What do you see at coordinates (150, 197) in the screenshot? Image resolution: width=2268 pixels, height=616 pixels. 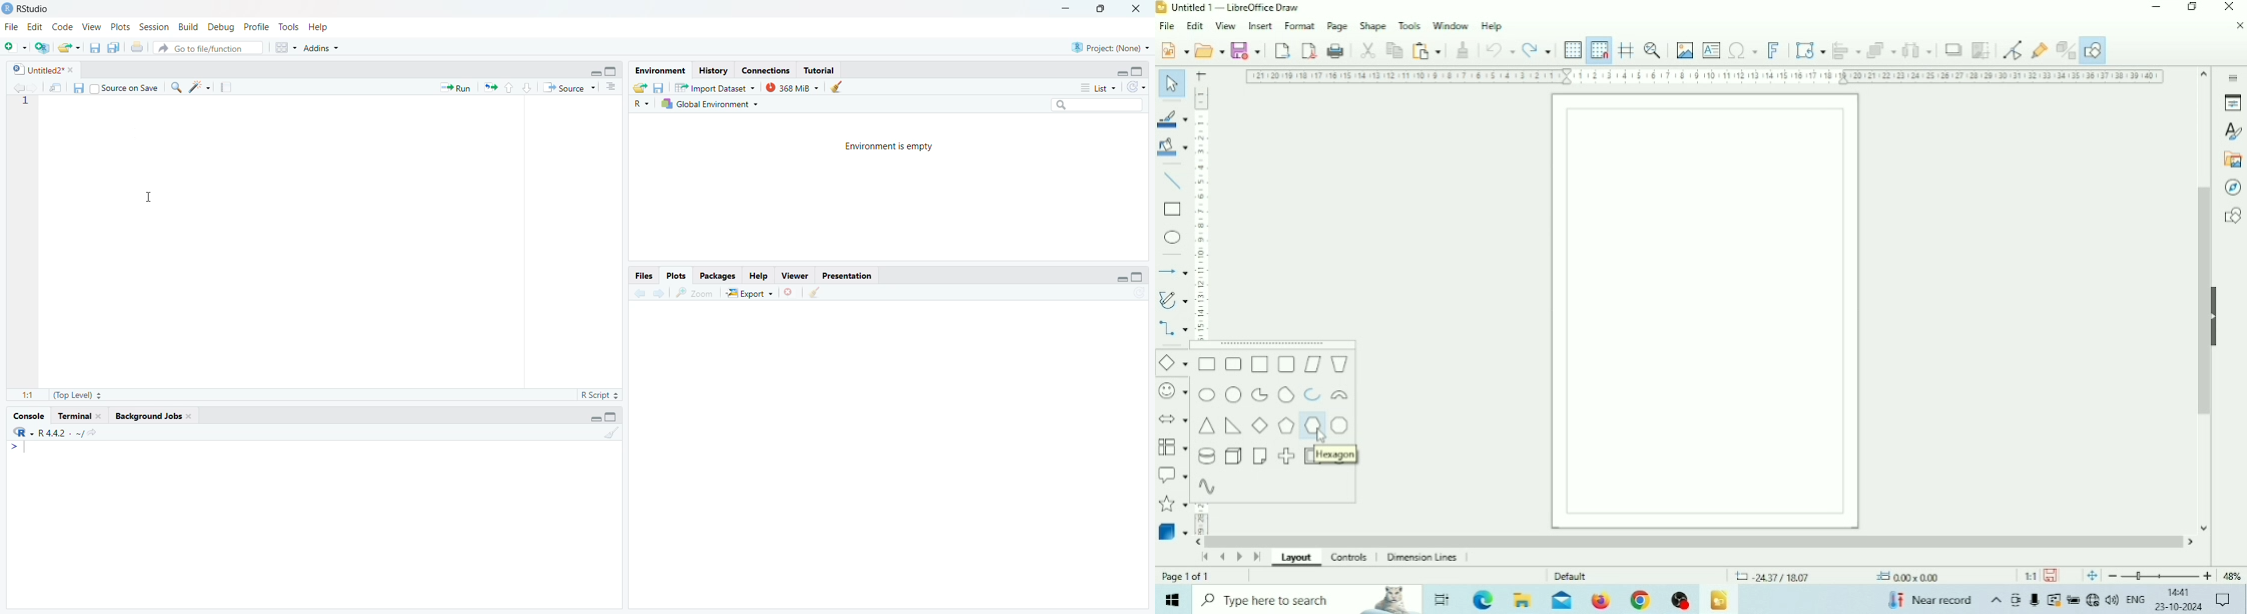 I see `cursor` at bounding box center [150, 197].